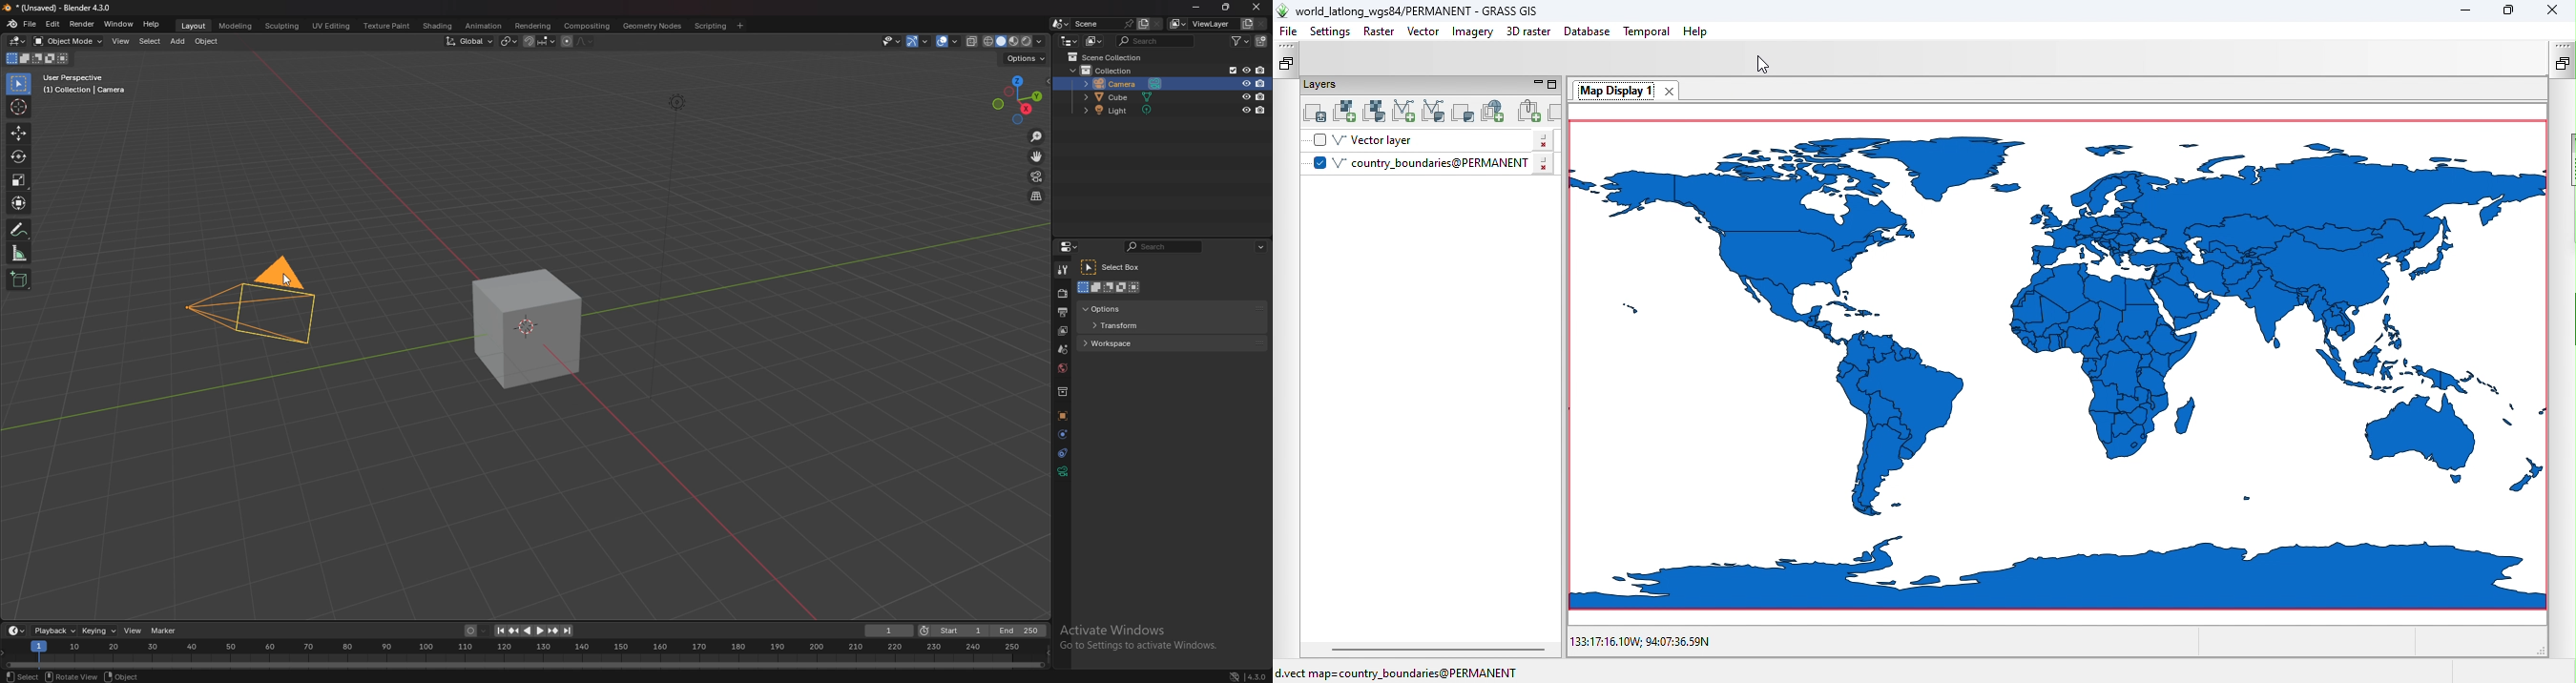 The height and width of the screenshot is (700, 2576). What do you see at coordinates (1244, 110) in the screenshot?
I see `hide in viewport` at bounding box center [1244, 110].